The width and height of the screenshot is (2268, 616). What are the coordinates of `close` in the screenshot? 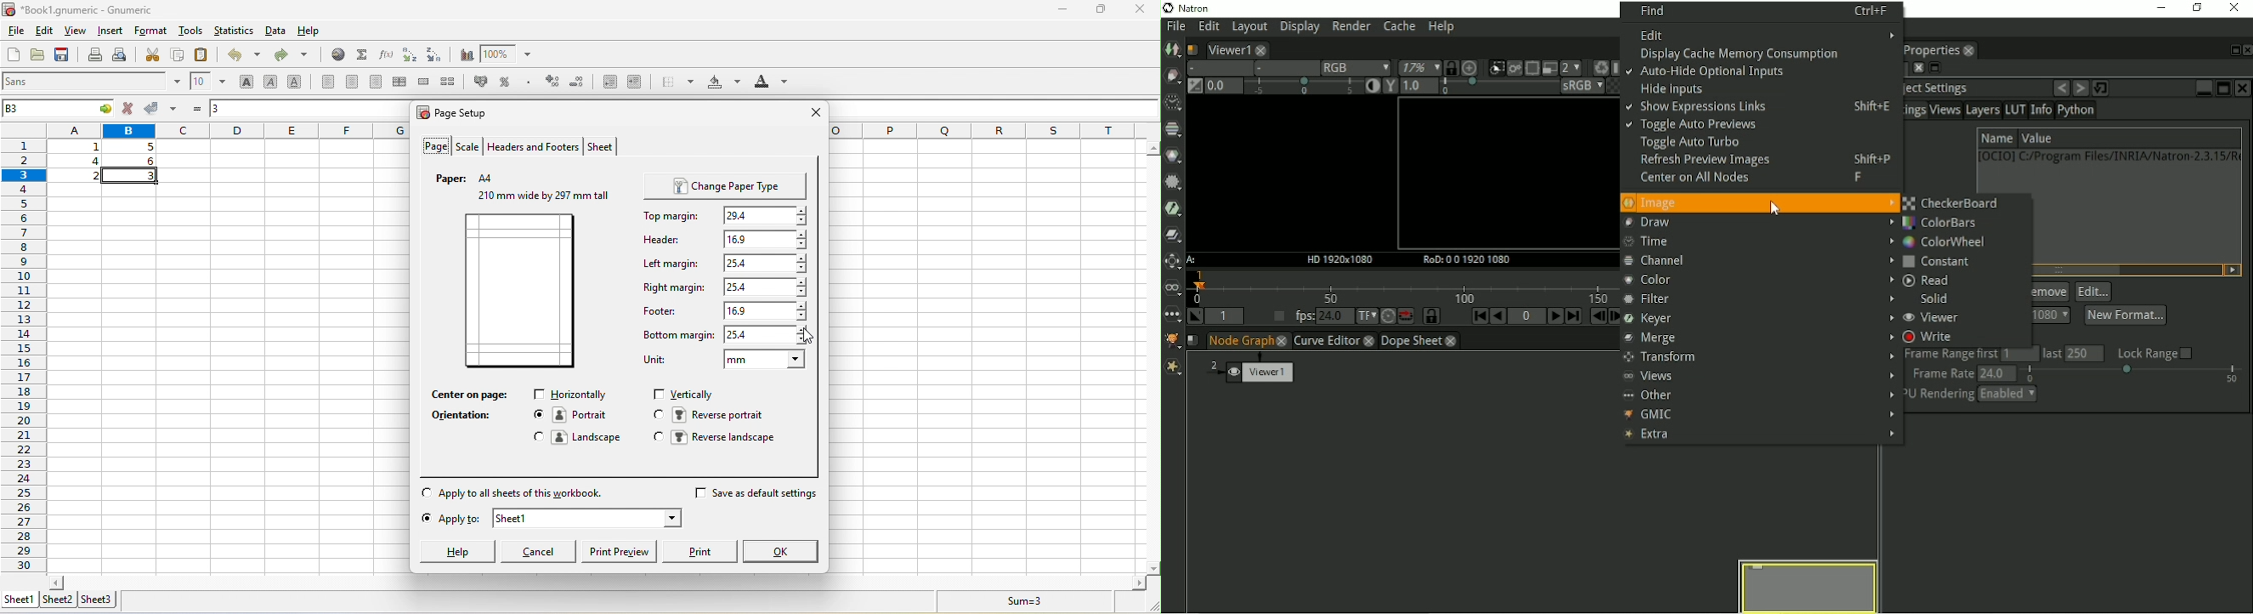 It's located at (814, 114).